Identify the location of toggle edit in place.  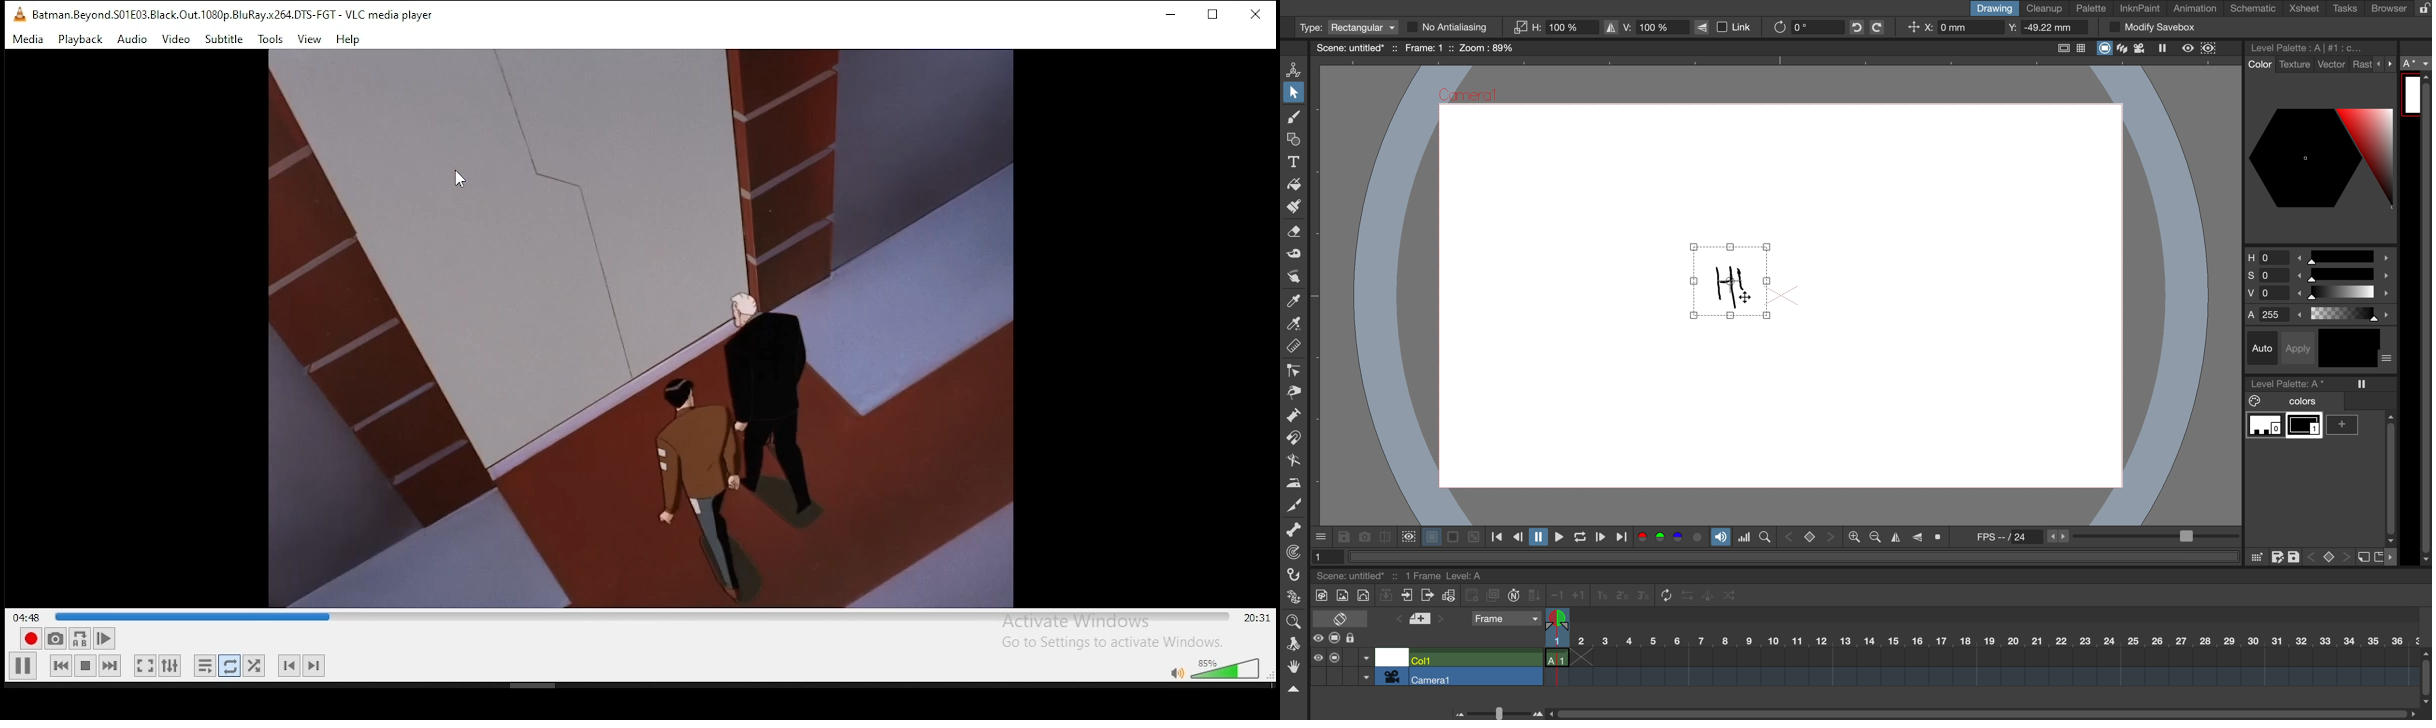
(1449, 597).